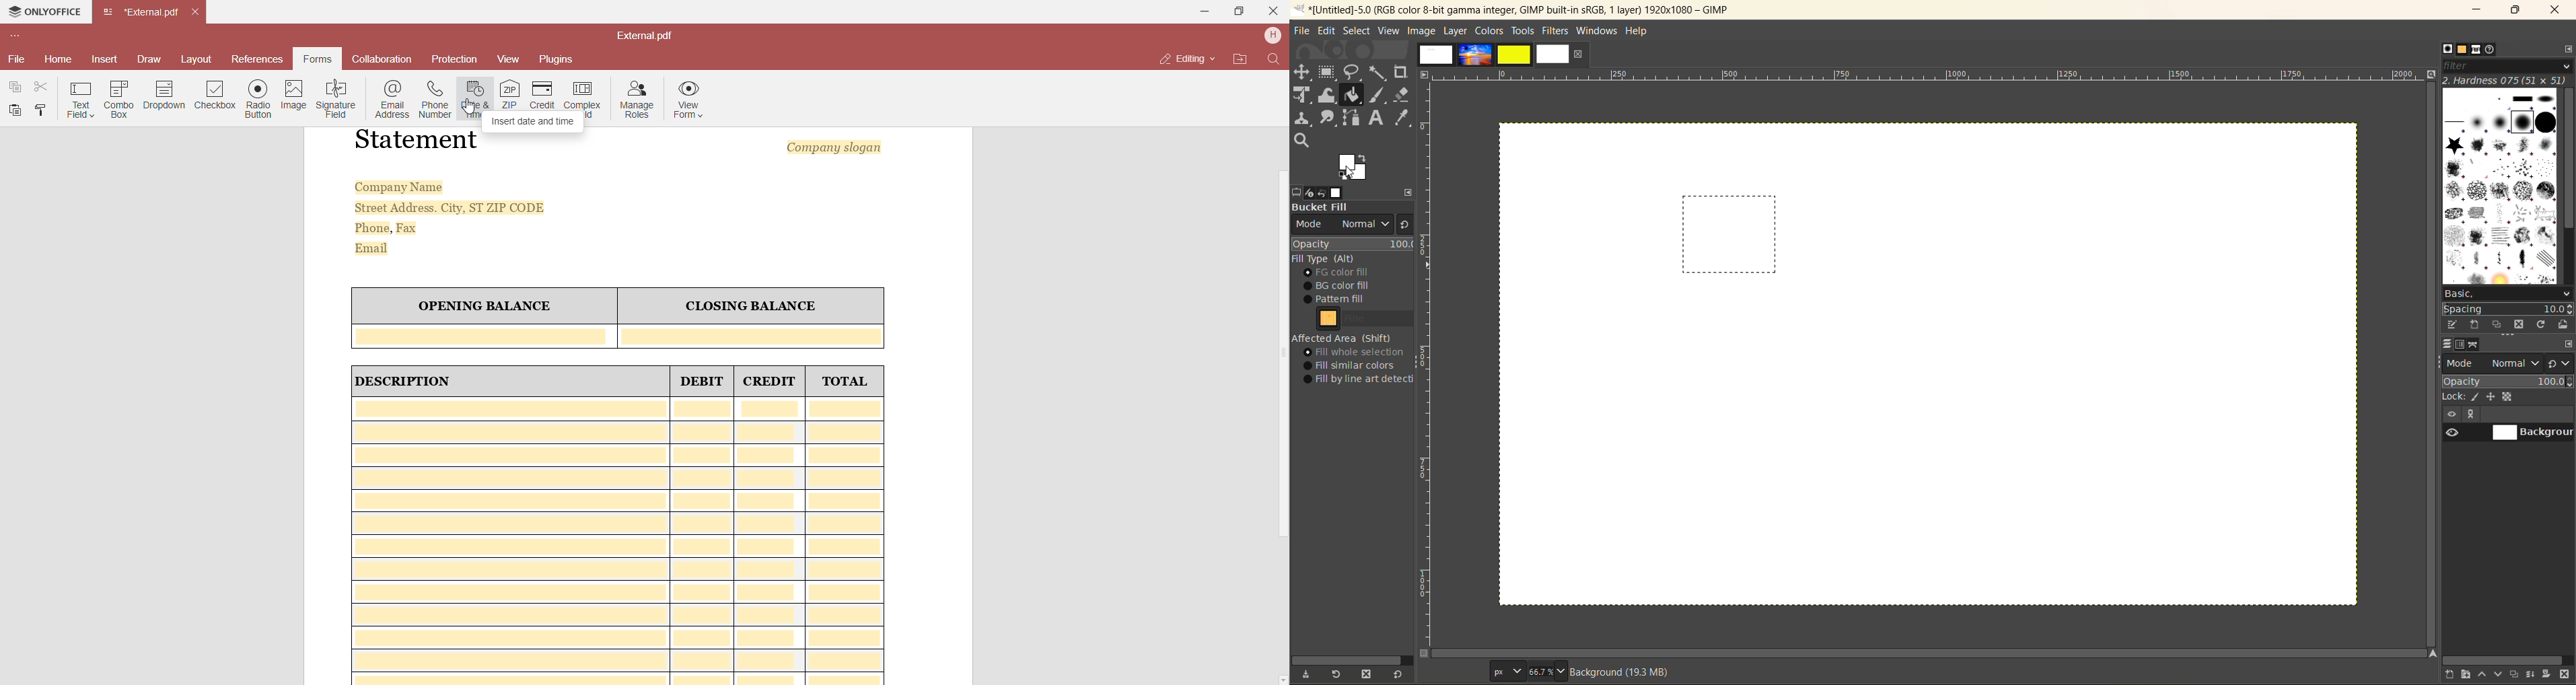 This screenshot has height=700, width=2576. What do you see at coordinates (1338, 675) in the screenshot?
I see `restore tool preset` at bounding box center [1338, 675].